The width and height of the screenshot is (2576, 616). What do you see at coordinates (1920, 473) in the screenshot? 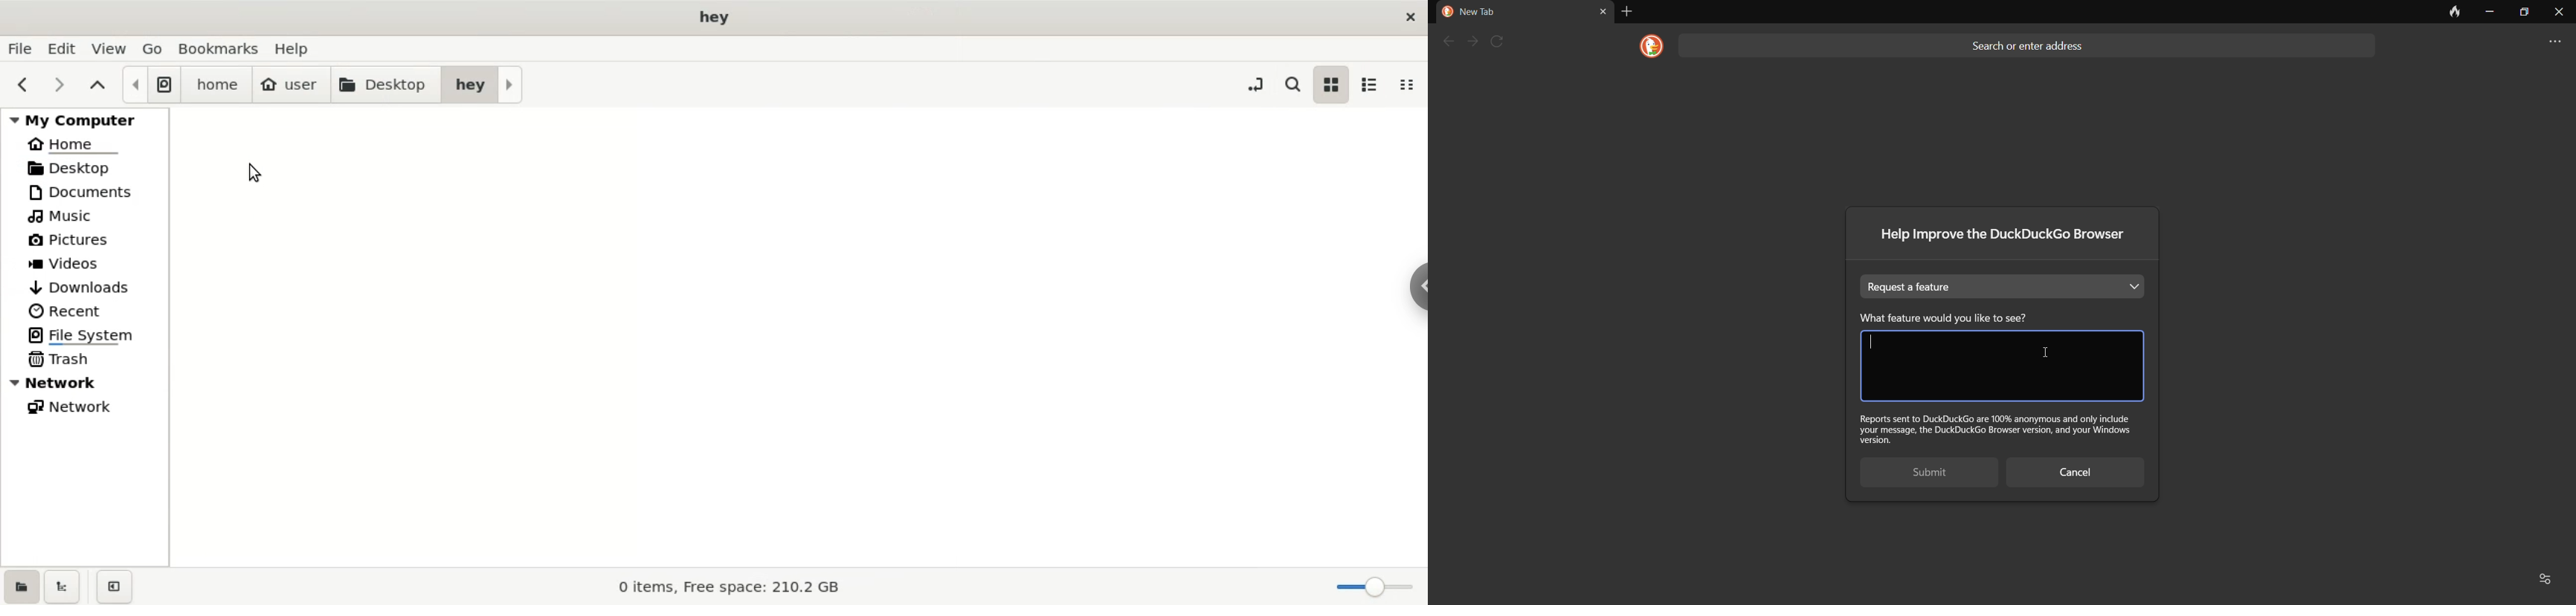
I see `submit` at bounding box center [1920, 473].